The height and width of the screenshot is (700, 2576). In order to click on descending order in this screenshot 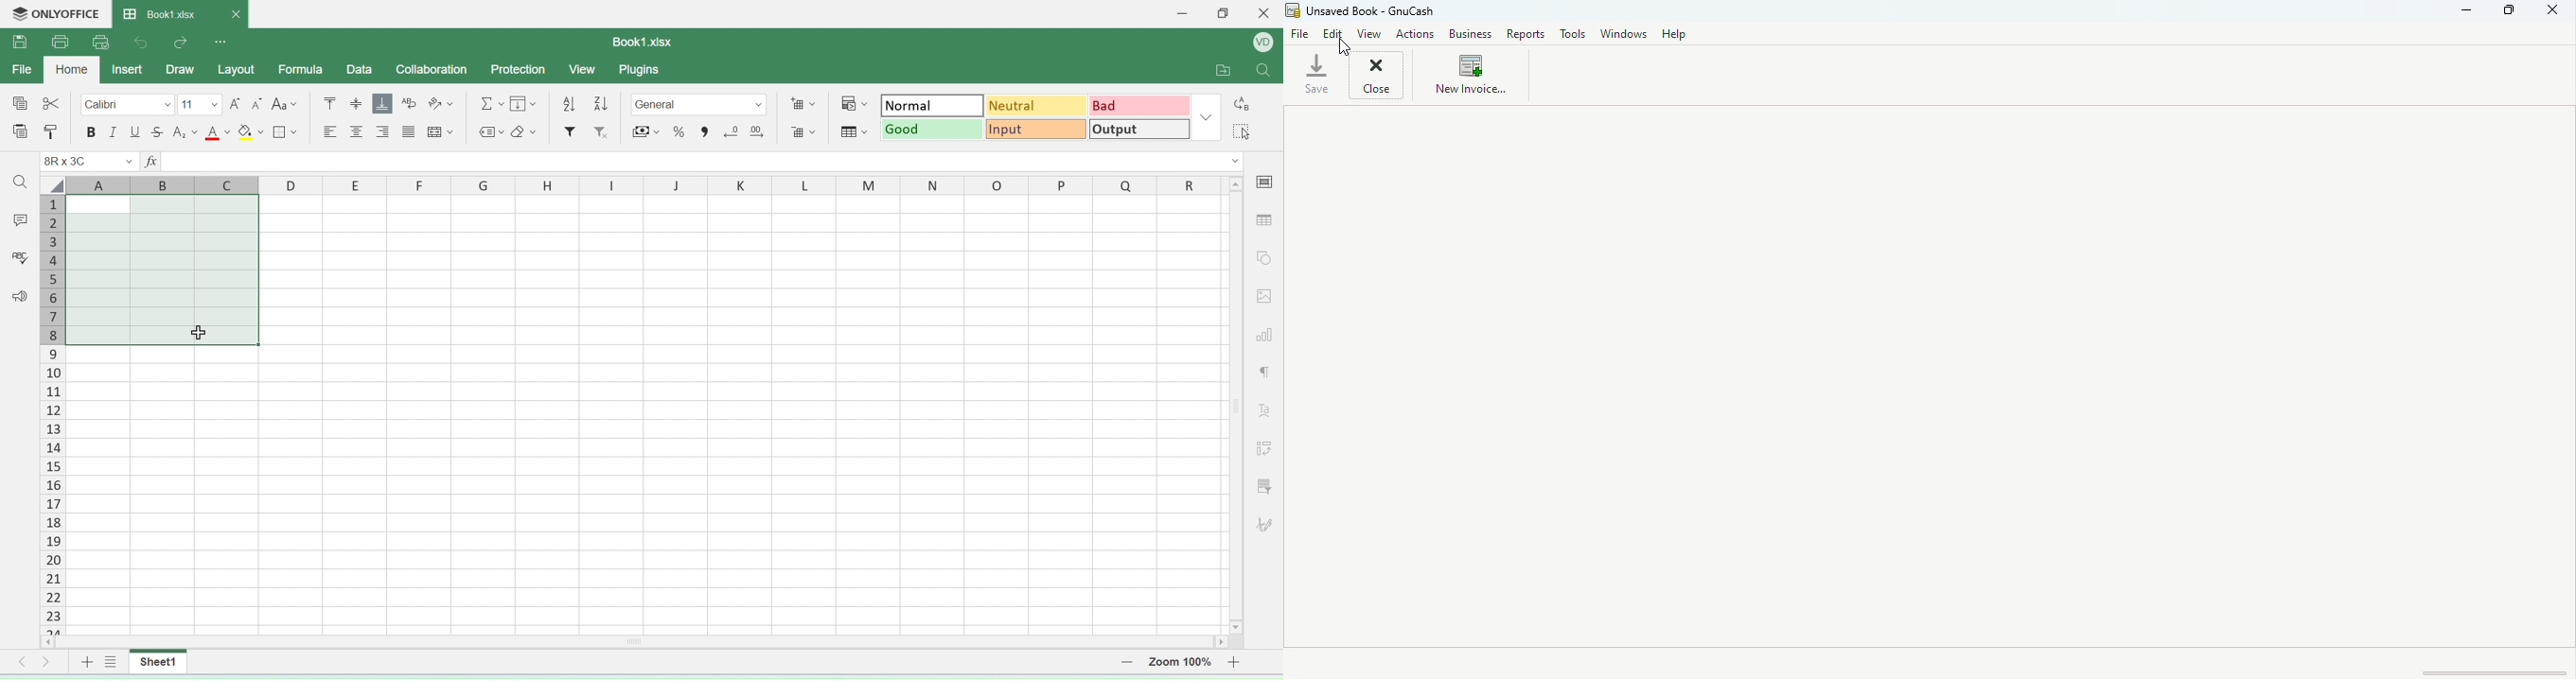, I will do `click(566, 104)`.